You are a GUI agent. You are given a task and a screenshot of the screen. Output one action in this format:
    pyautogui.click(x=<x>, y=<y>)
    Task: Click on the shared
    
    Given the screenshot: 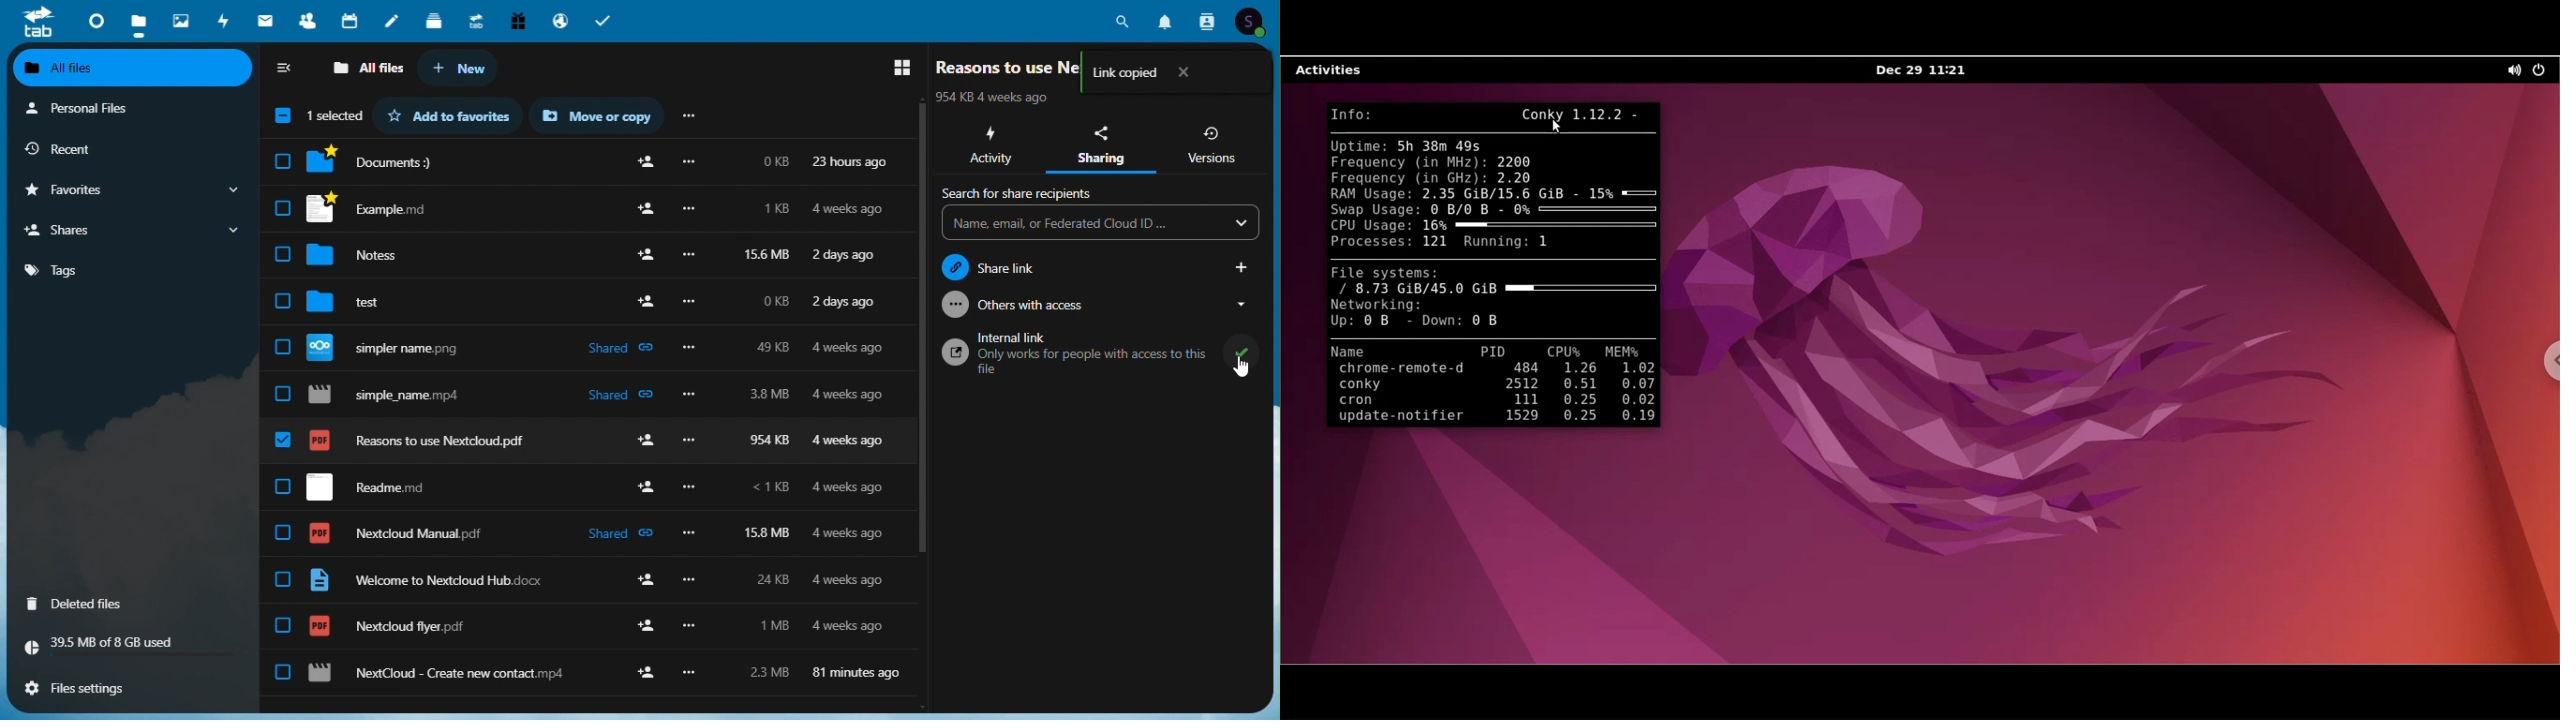 What is the action you would take?
    pyautogui.click(x=616, y=395)
    